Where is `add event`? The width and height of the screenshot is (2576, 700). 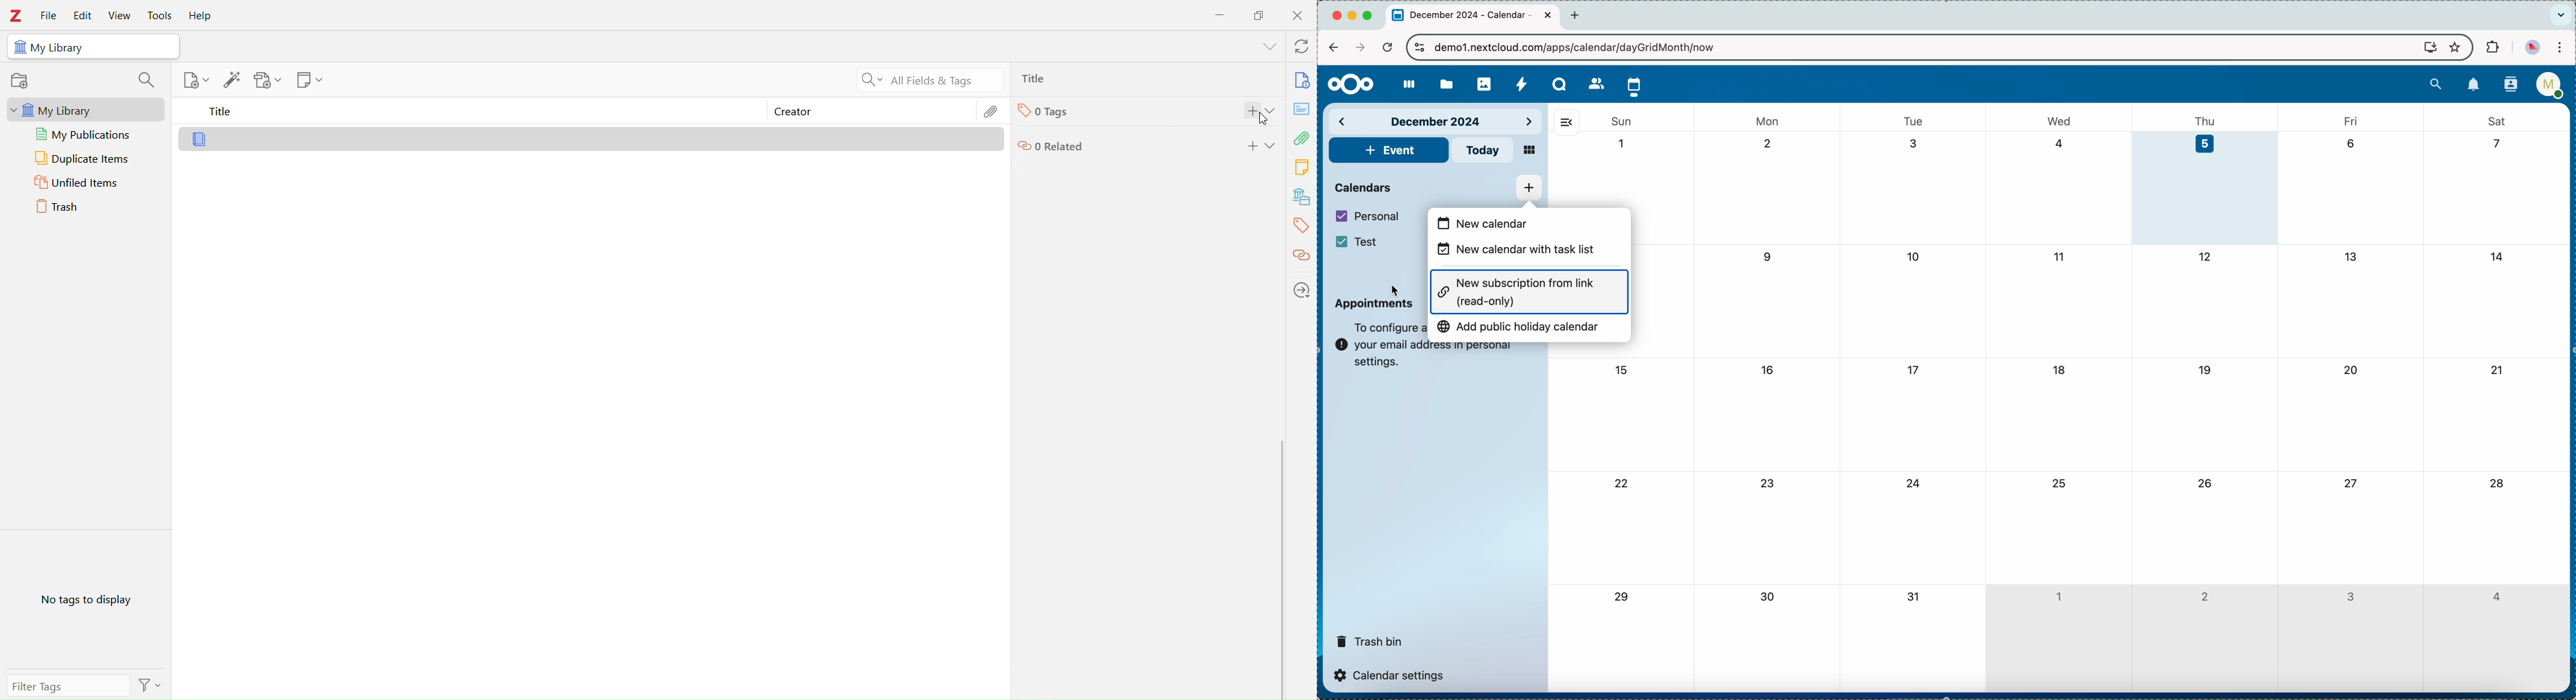
add event is located at coordinates (1388, 150).